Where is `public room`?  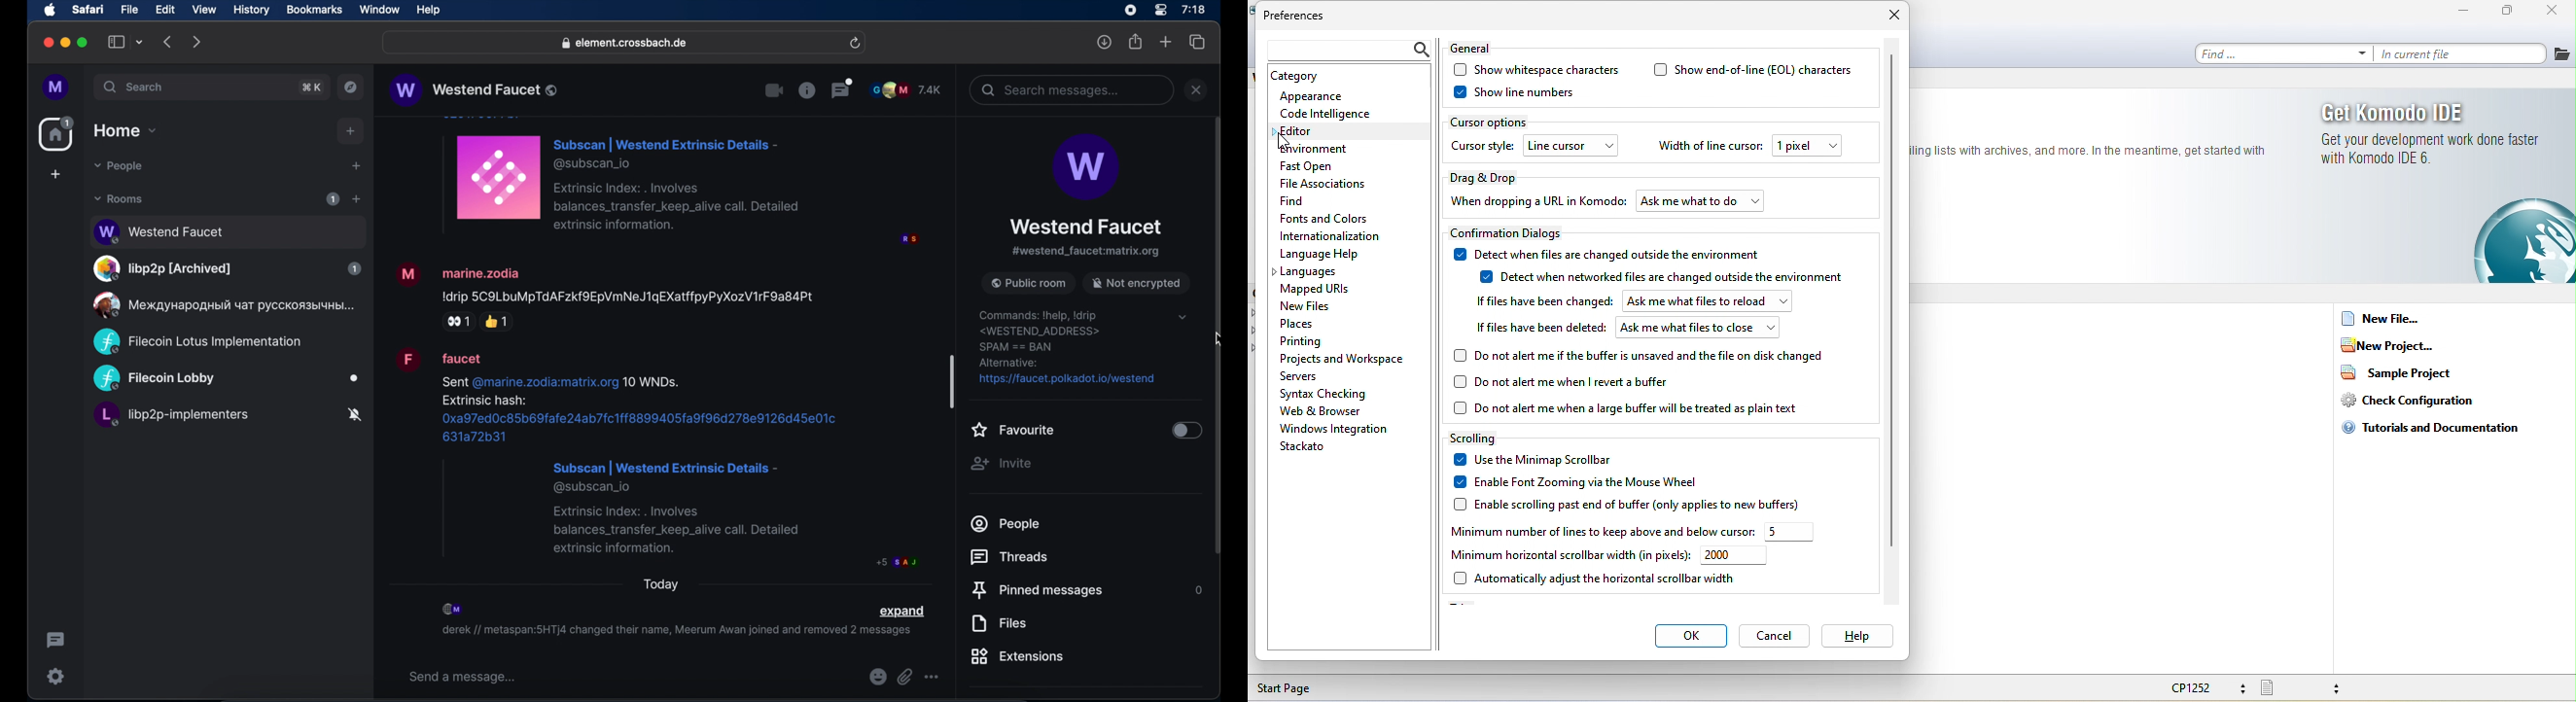 public room is located at coordinates (227, 417).